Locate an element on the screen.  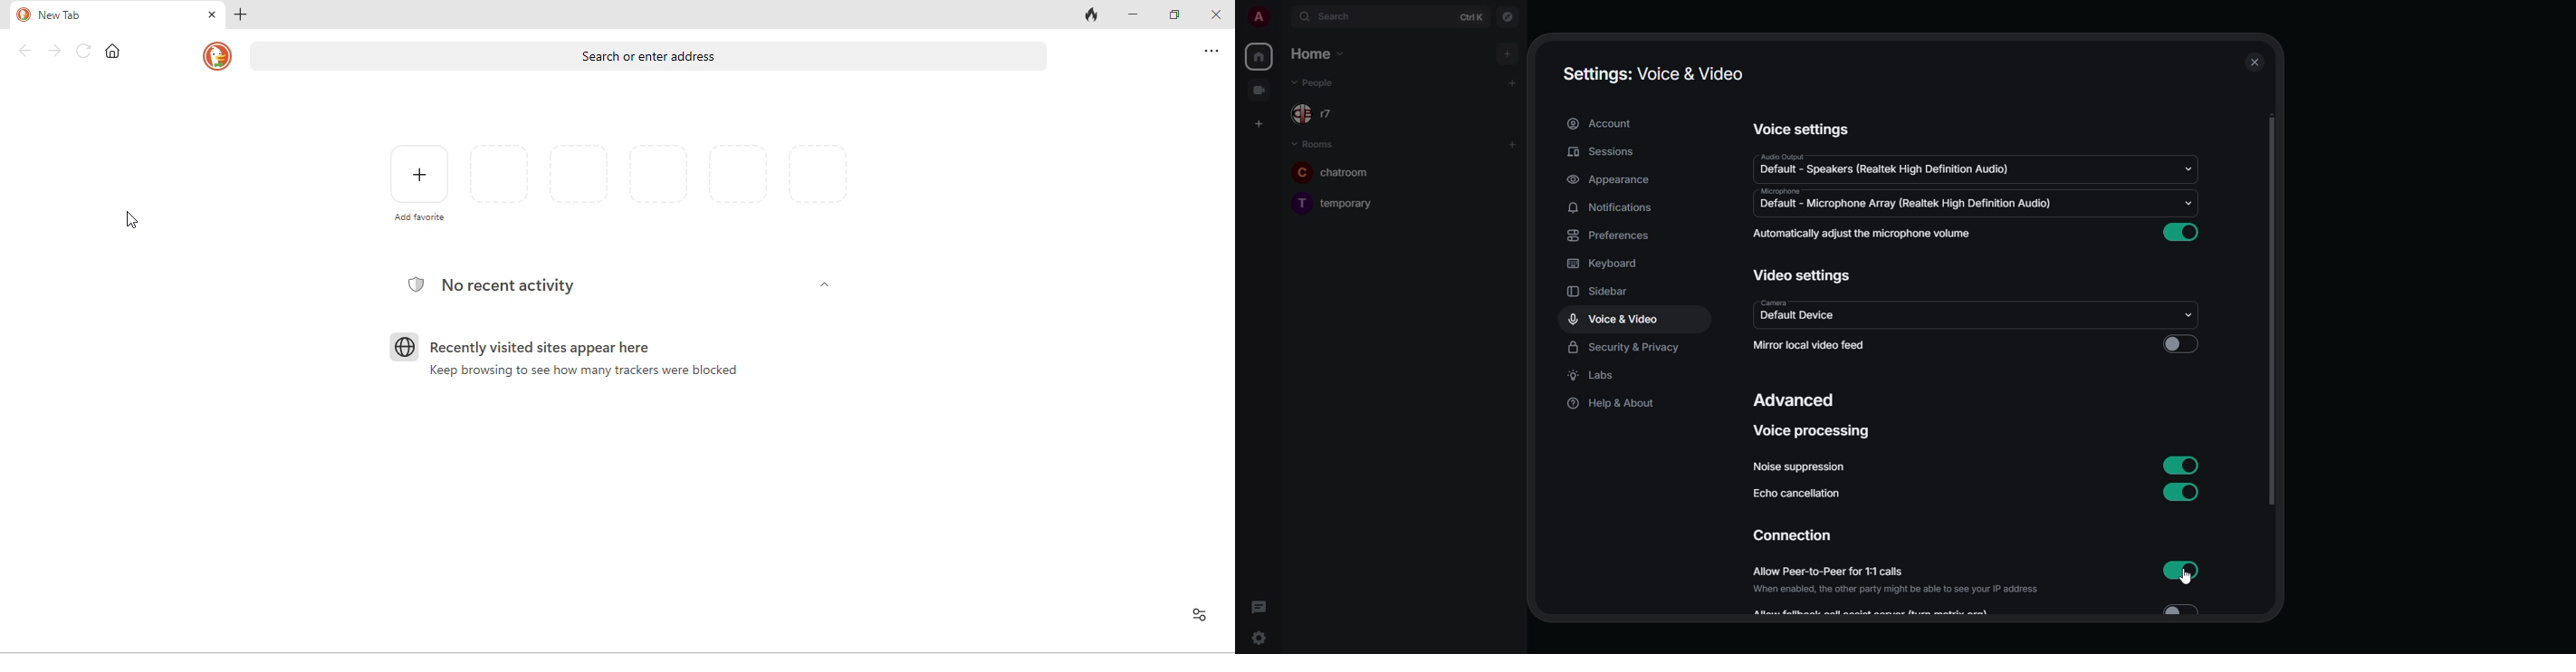
video room is located at coordinates (1264, 90).